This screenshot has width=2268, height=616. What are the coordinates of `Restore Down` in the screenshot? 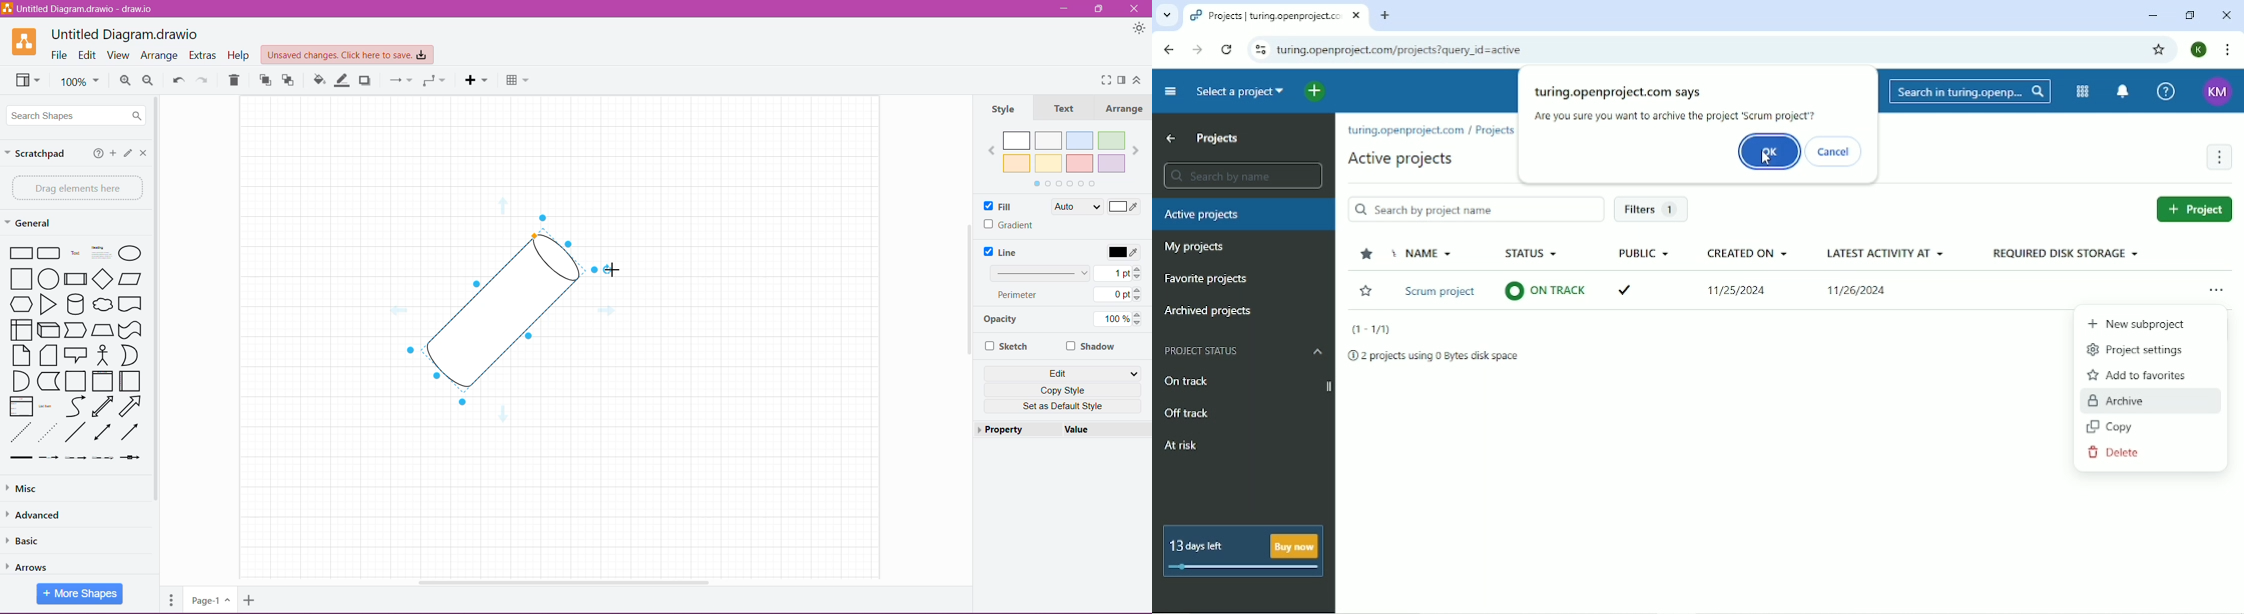 It's located at (1099, 9).